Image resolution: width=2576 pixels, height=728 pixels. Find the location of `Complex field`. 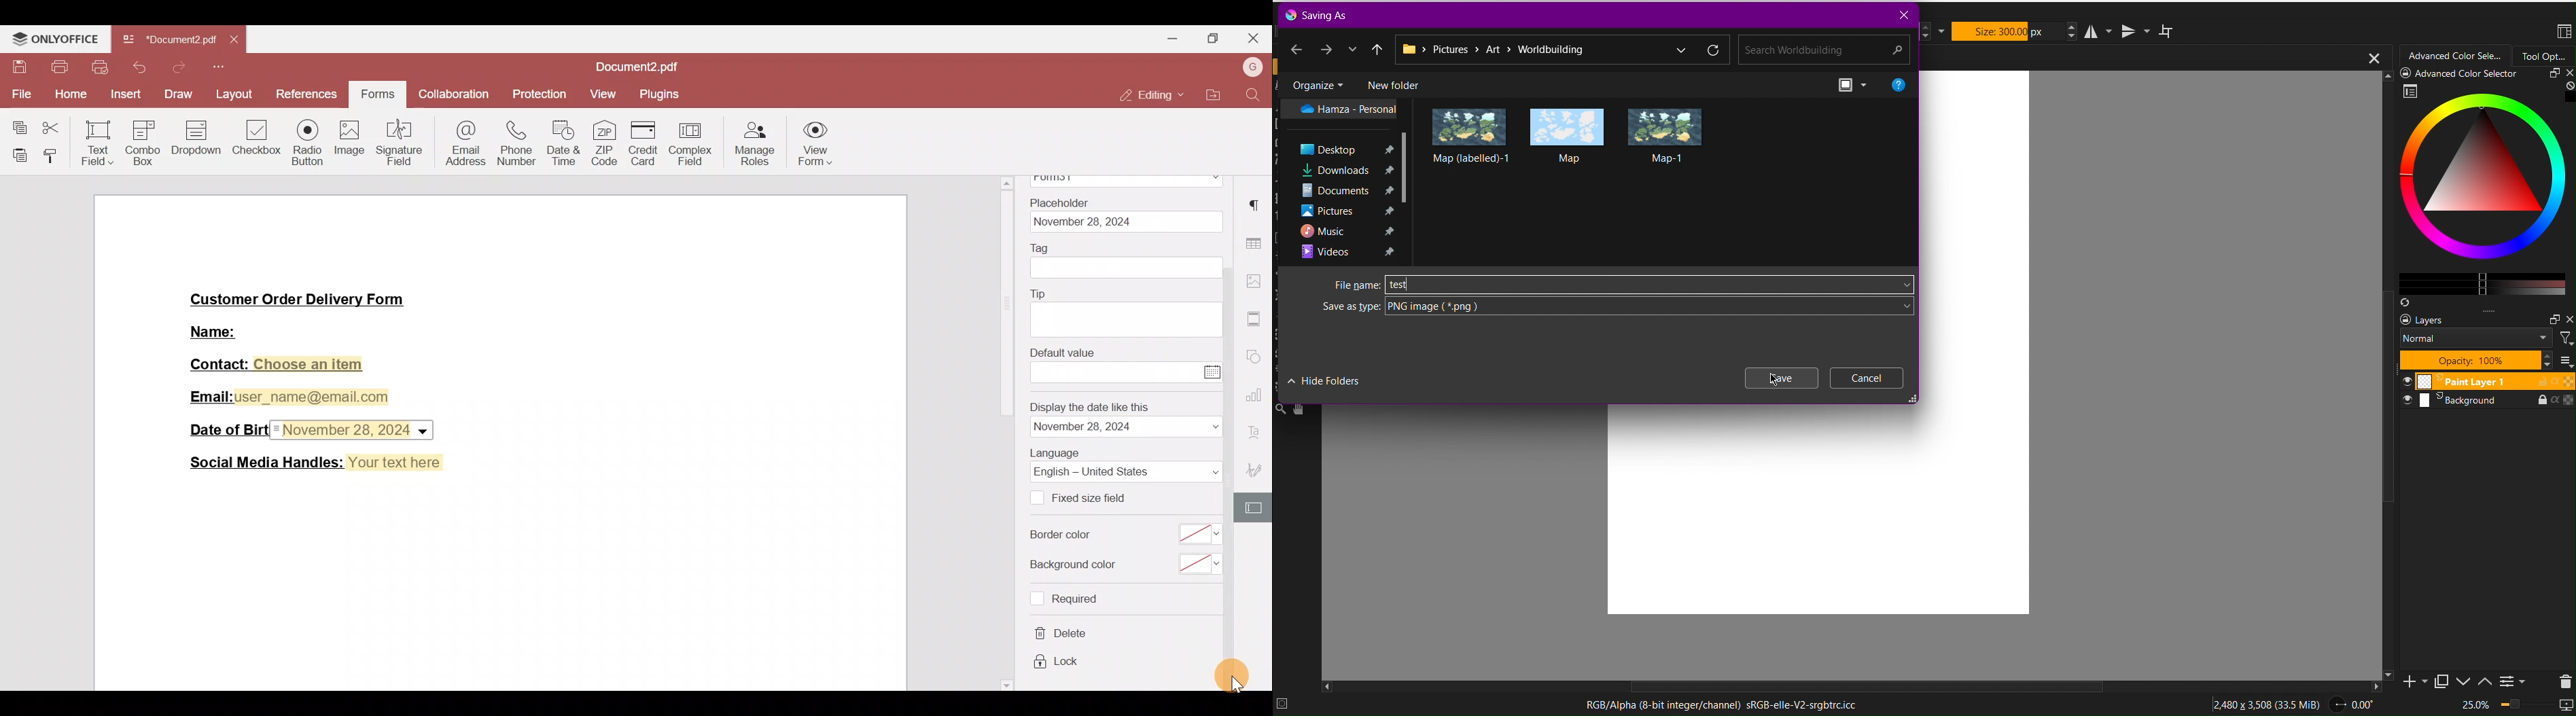

Complex field is located at coordinates (692, 145).